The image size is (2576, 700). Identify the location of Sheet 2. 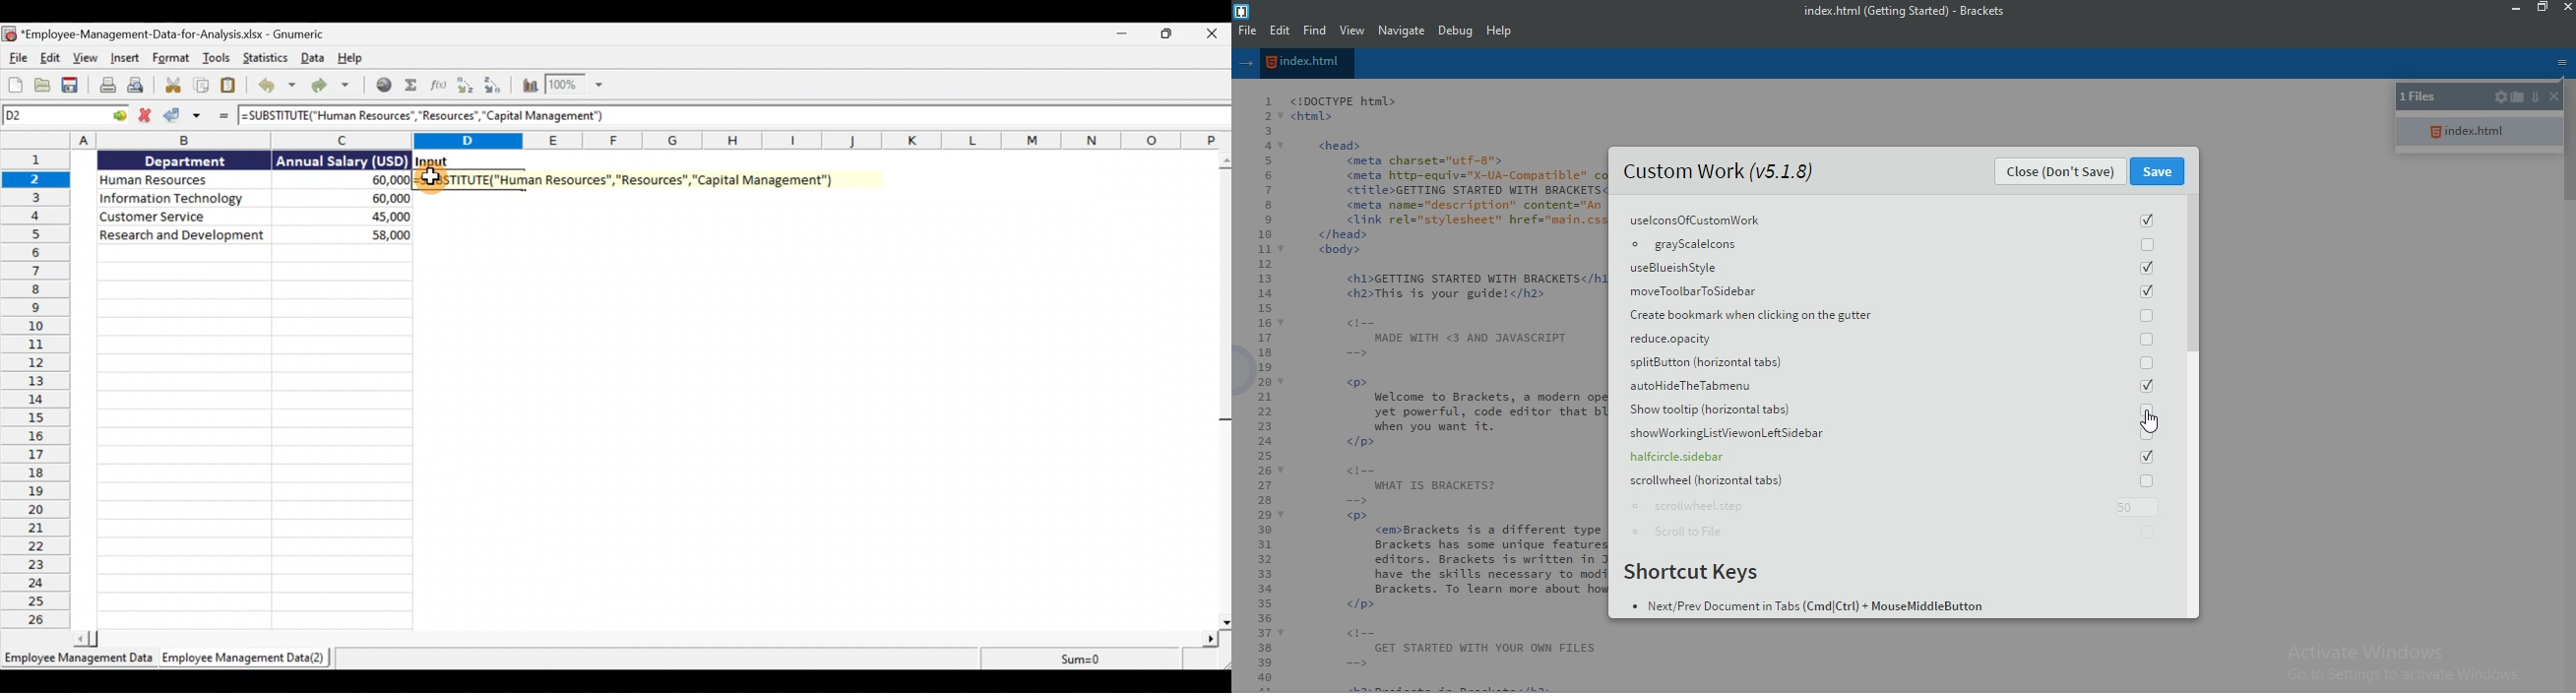
(244, 659).